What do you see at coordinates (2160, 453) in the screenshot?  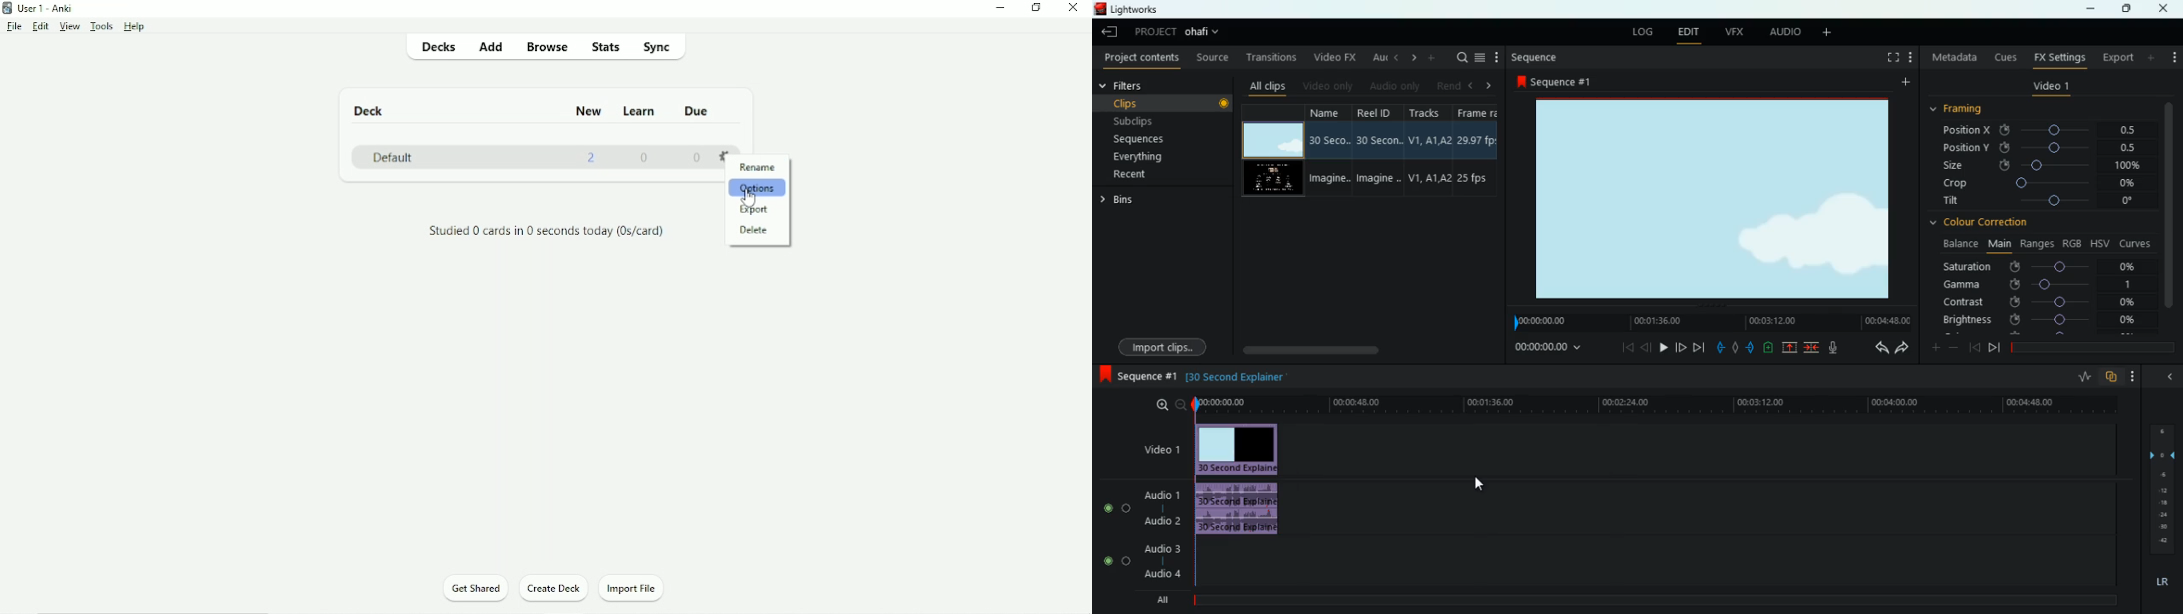 I see `0 (layer)` at bounding box center [2160, 453].